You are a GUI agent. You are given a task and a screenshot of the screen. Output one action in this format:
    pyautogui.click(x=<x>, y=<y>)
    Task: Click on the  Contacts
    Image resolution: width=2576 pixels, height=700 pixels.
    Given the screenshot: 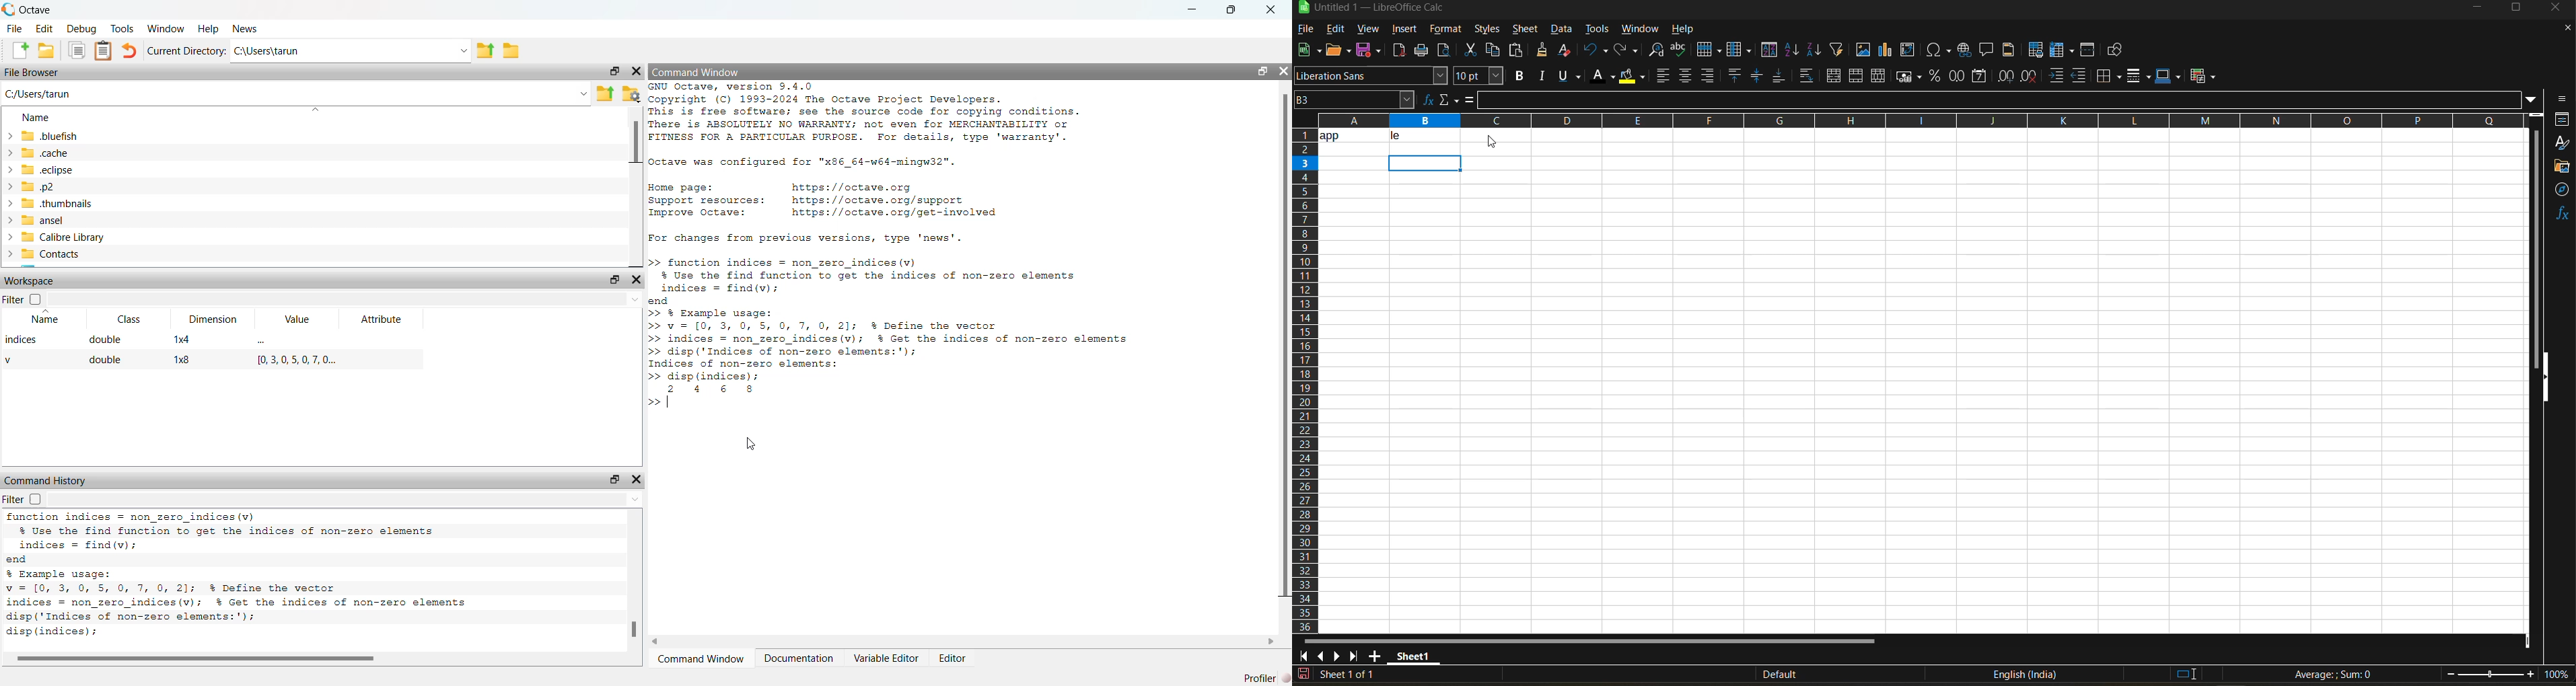 What is the action you would take?
    pyautogui.click(x=46, y=256)
    